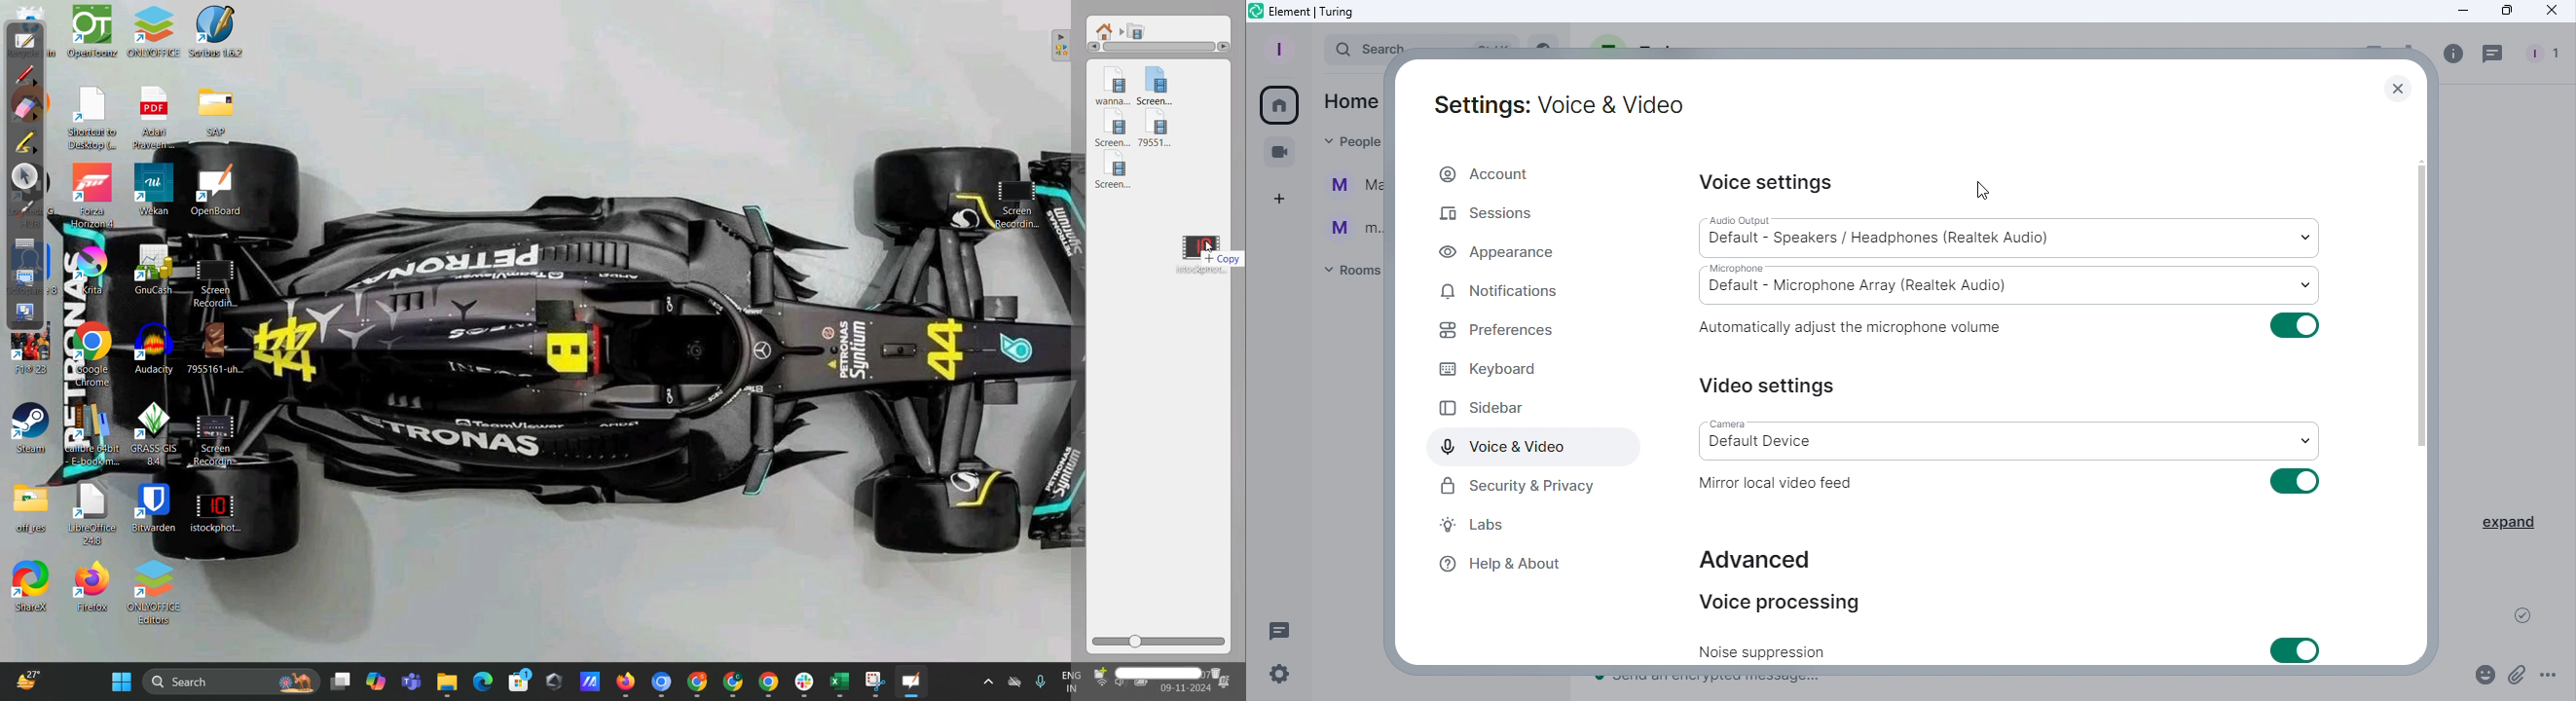 Image resolution: width=2576 pixels, height=728 pixels. I want to click on Emoji, so click(2481, 678).